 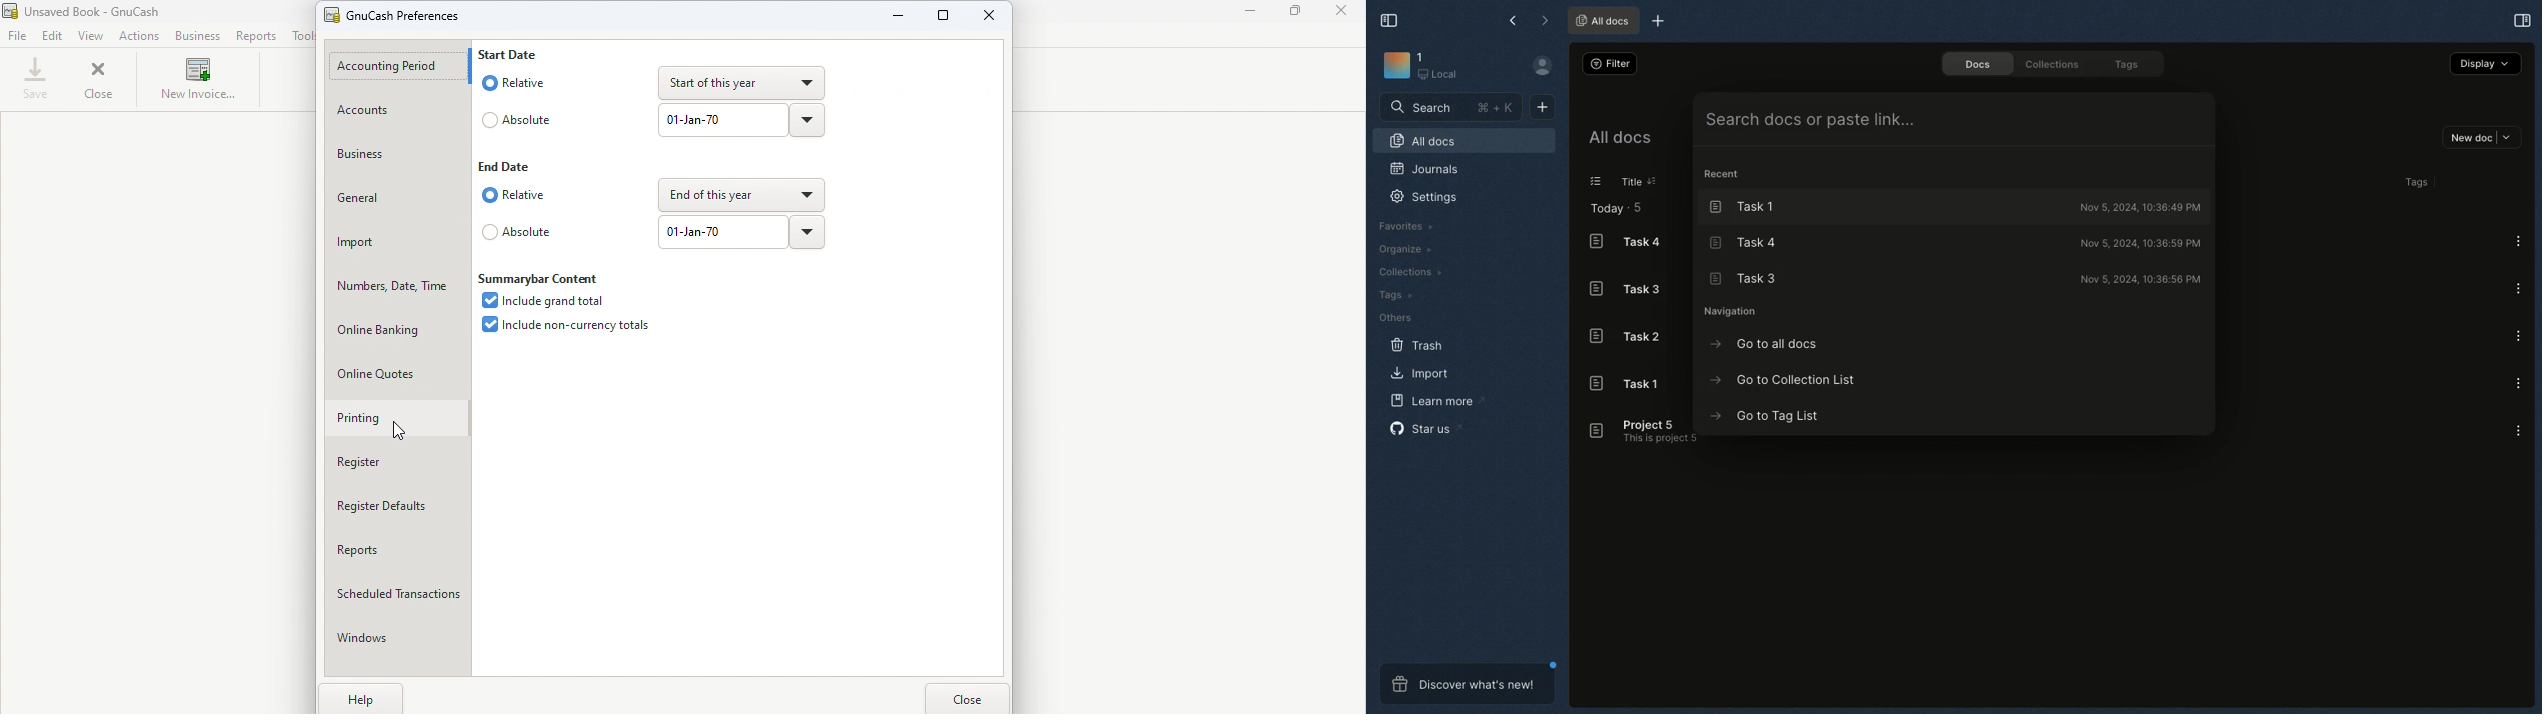 I want to click on Task 4, so click(x=1953, y=241).